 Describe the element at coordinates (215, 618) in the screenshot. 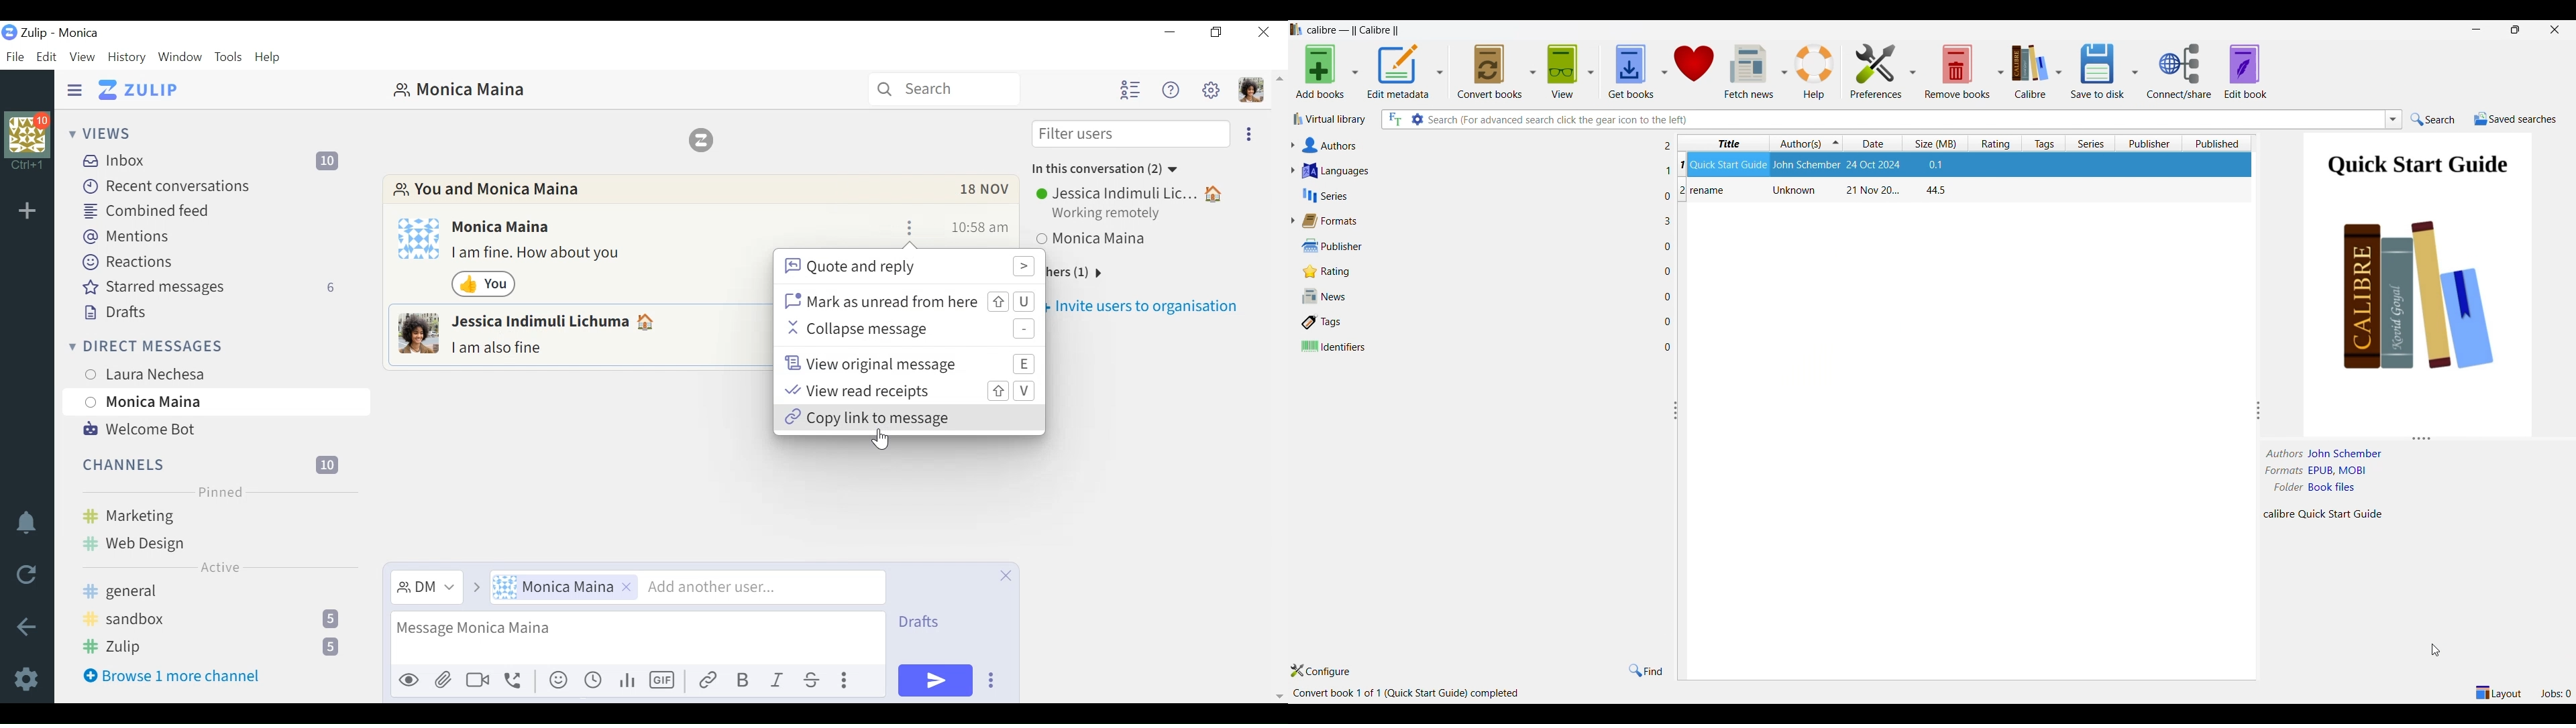

I see `sandbox` at that location.